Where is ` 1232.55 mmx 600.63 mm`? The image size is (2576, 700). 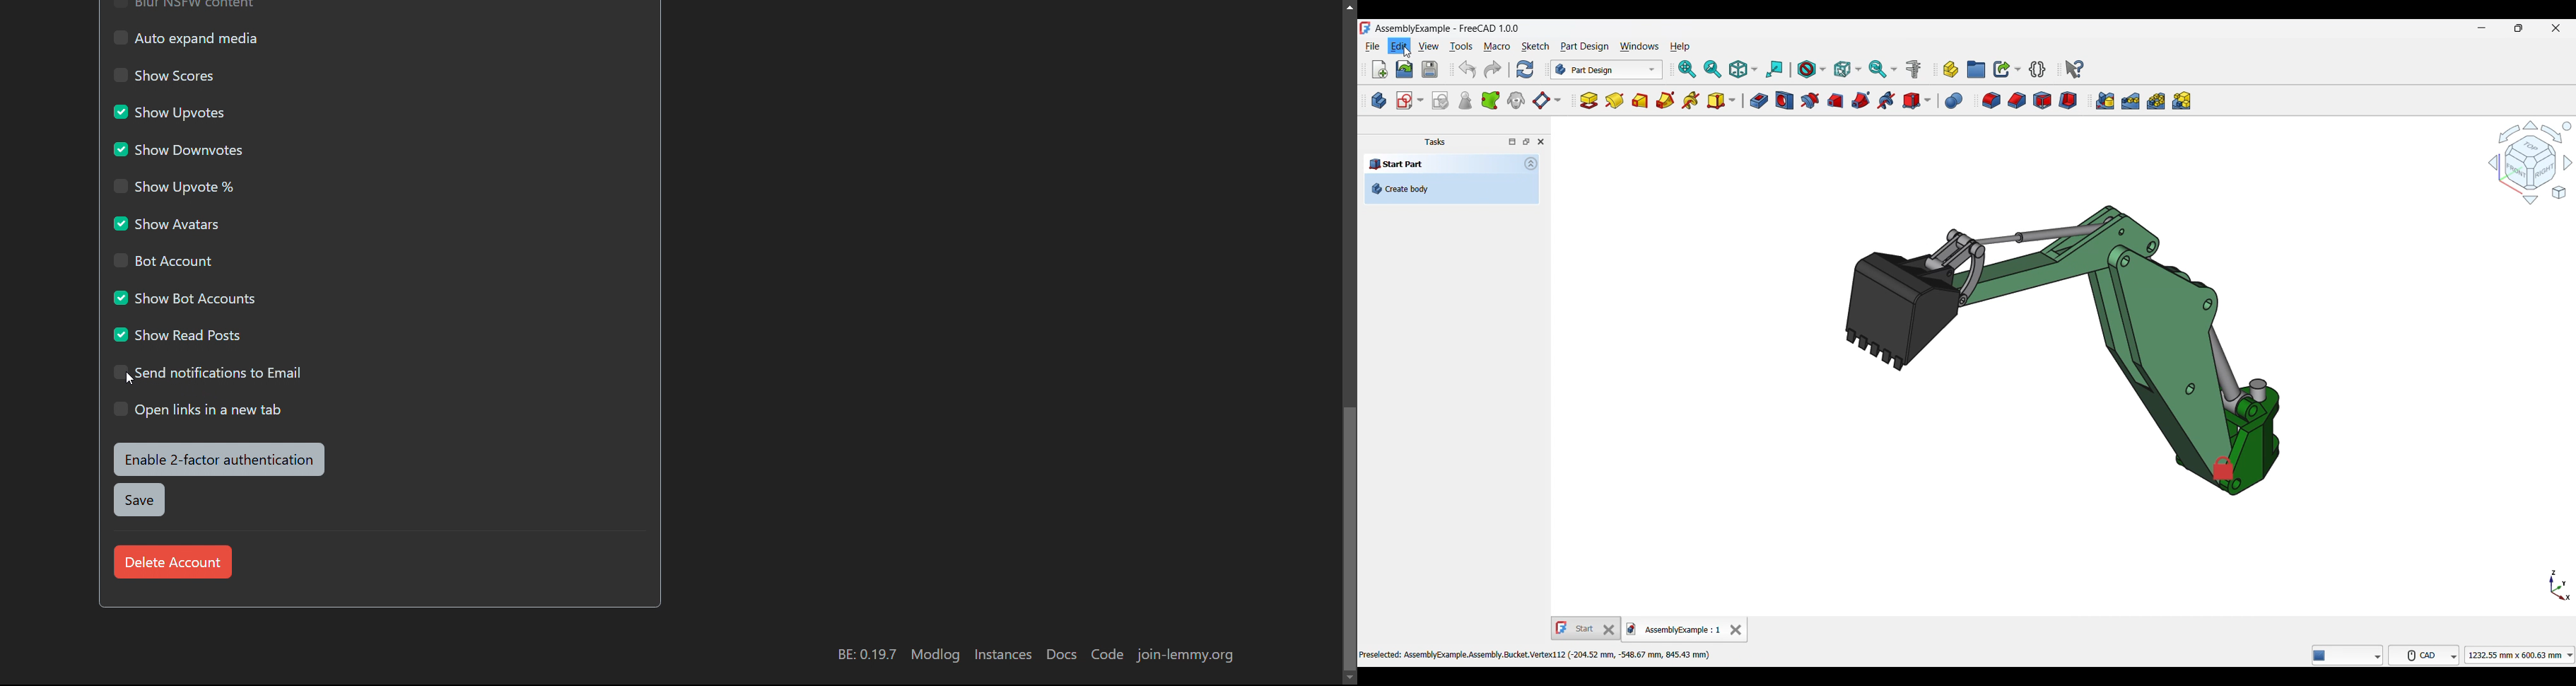  1232.55 mmx 600.63 mm is located at coordinates (2522, 655).